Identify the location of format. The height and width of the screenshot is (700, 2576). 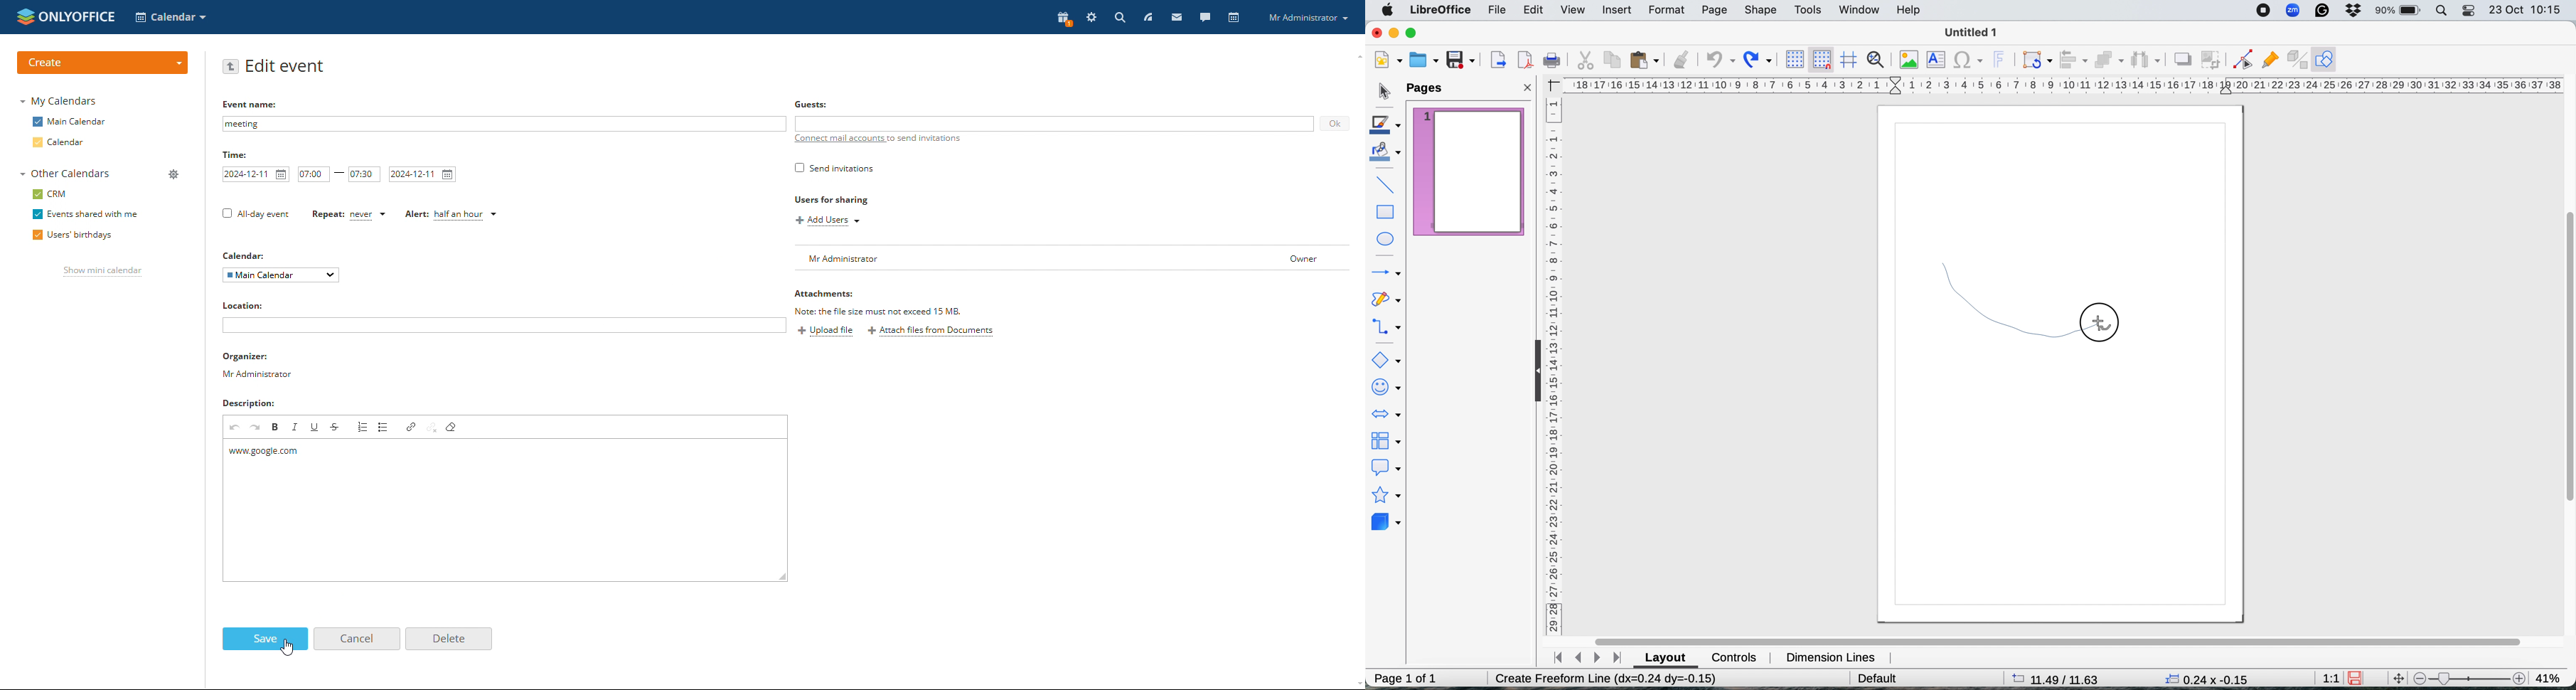
(1668, 10).